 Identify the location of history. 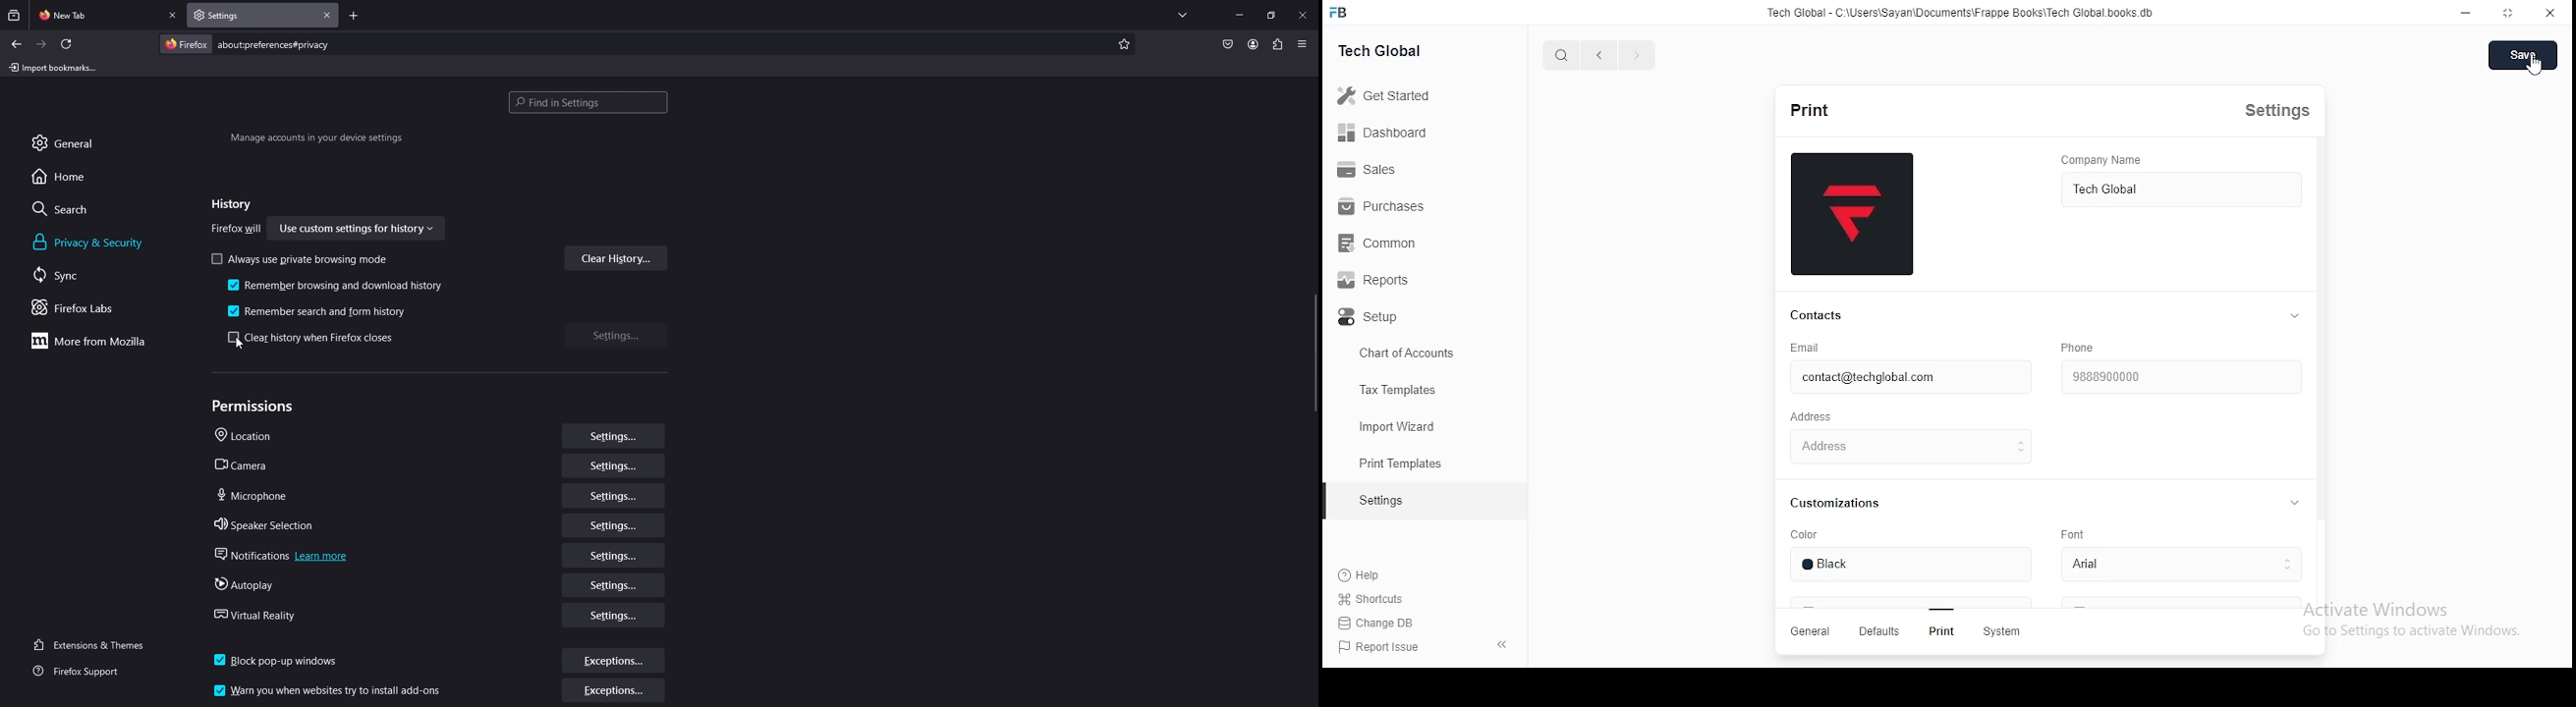
(228, 205).